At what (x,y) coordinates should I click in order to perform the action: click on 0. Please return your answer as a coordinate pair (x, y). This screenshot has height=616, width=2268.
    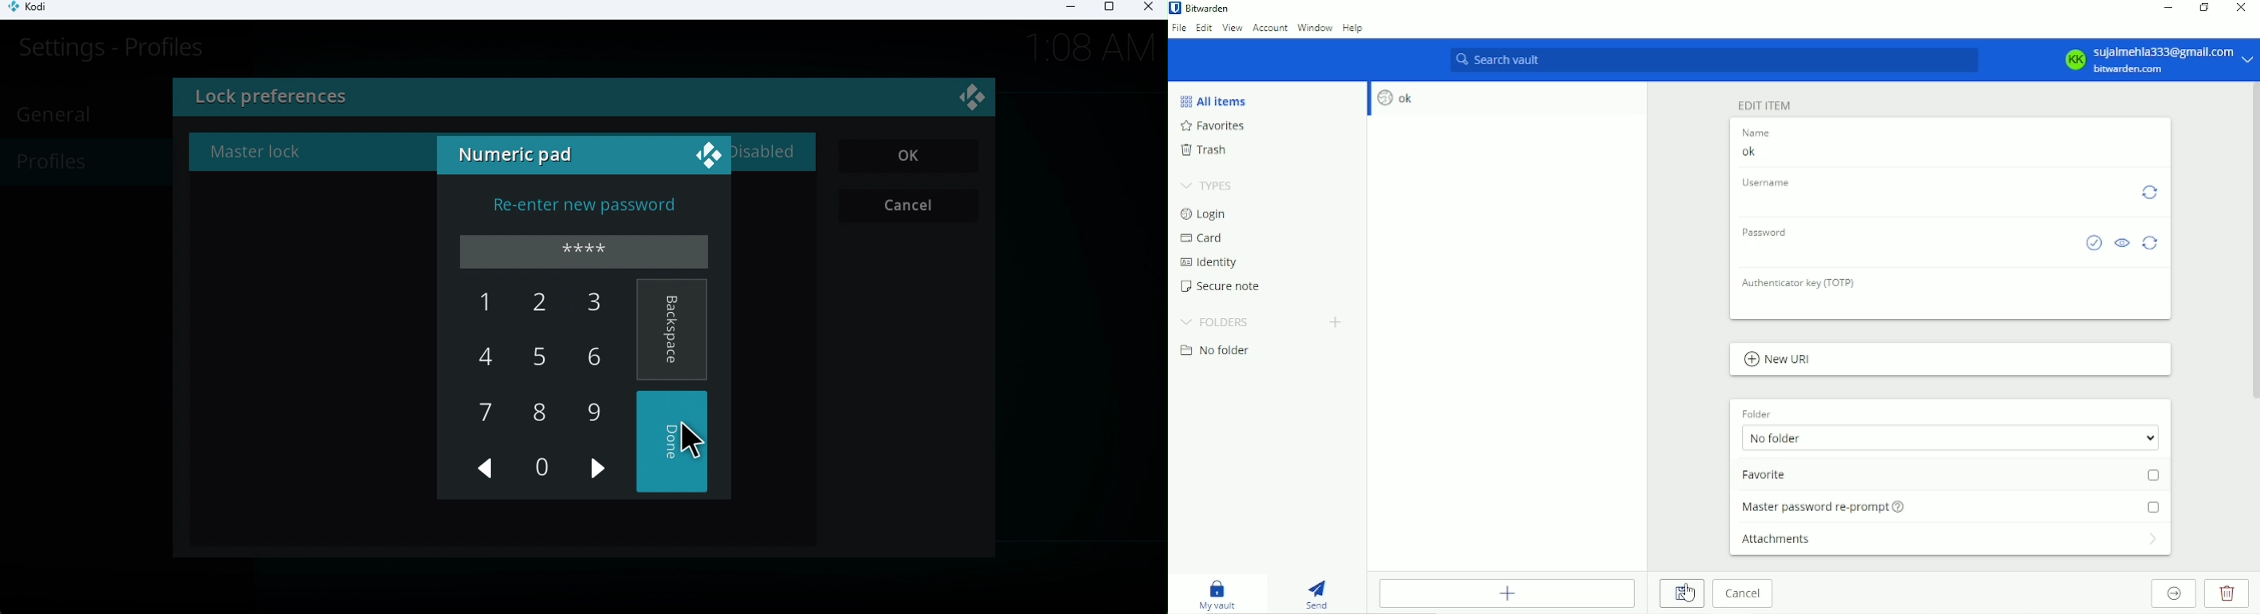
    Looking at the image, I should click on (540, 467).